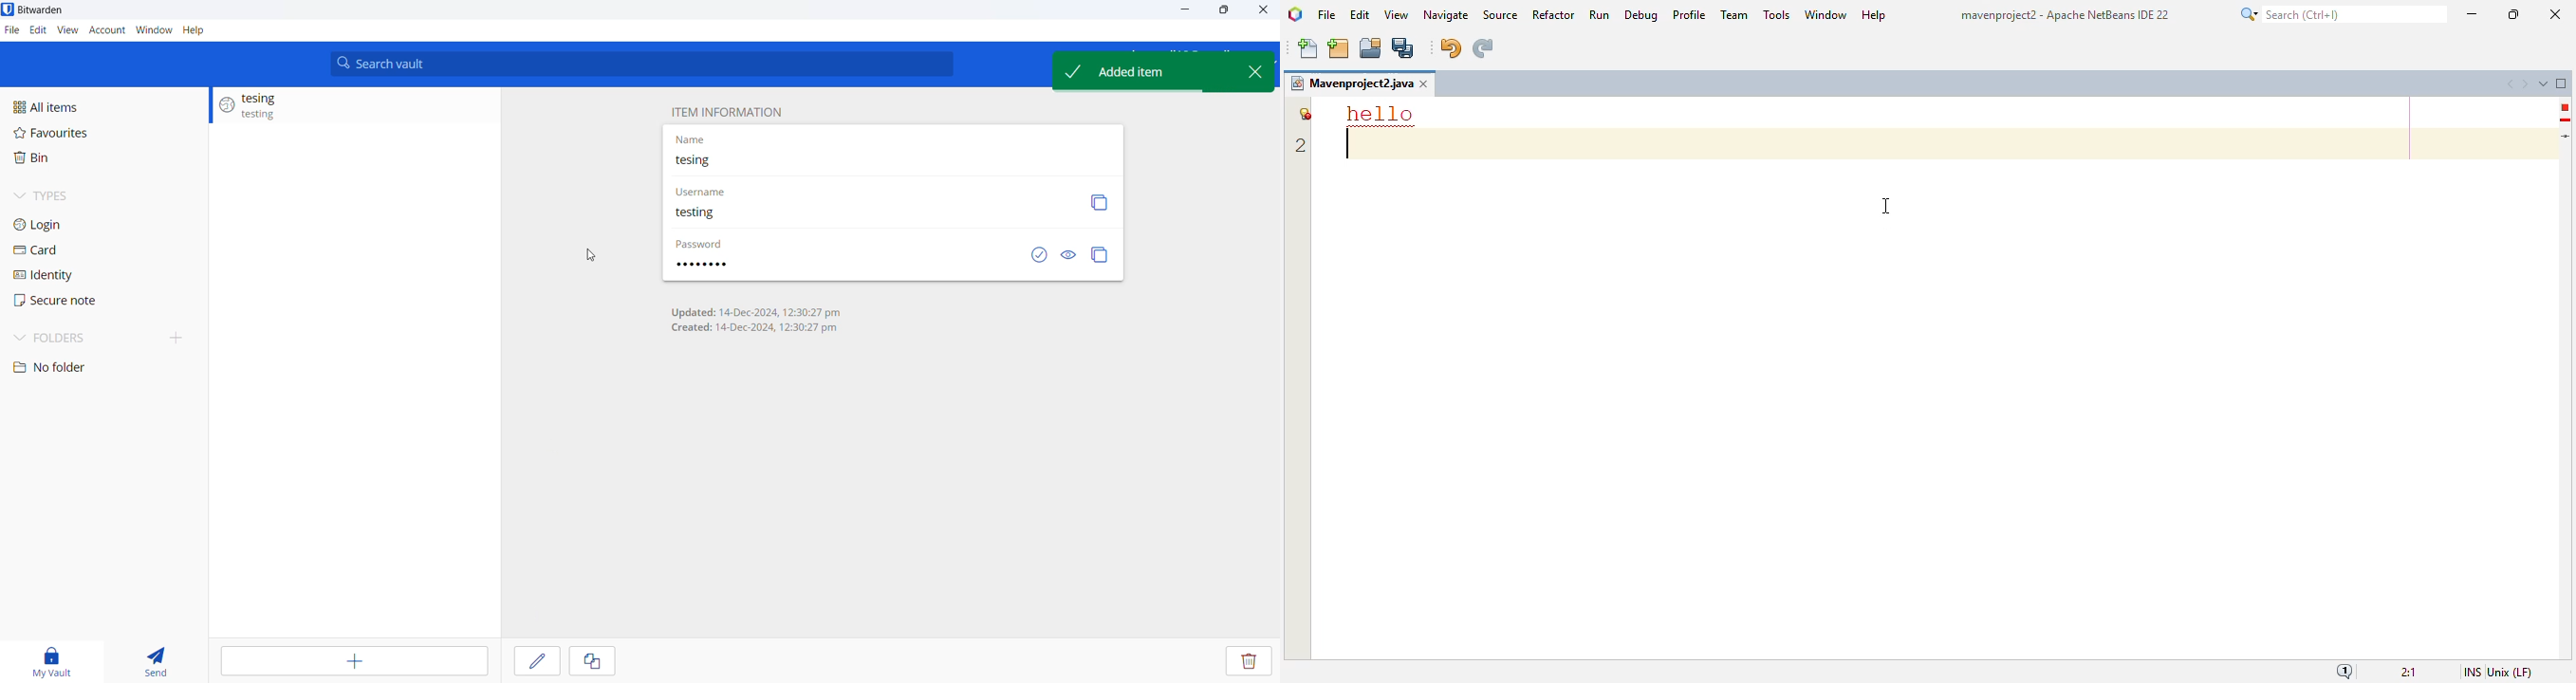 The height and width of the screenshot is (700, 2576). Describe the element at coordinates (1140, 73) in the screenshot. I see `added item popup` at that location.